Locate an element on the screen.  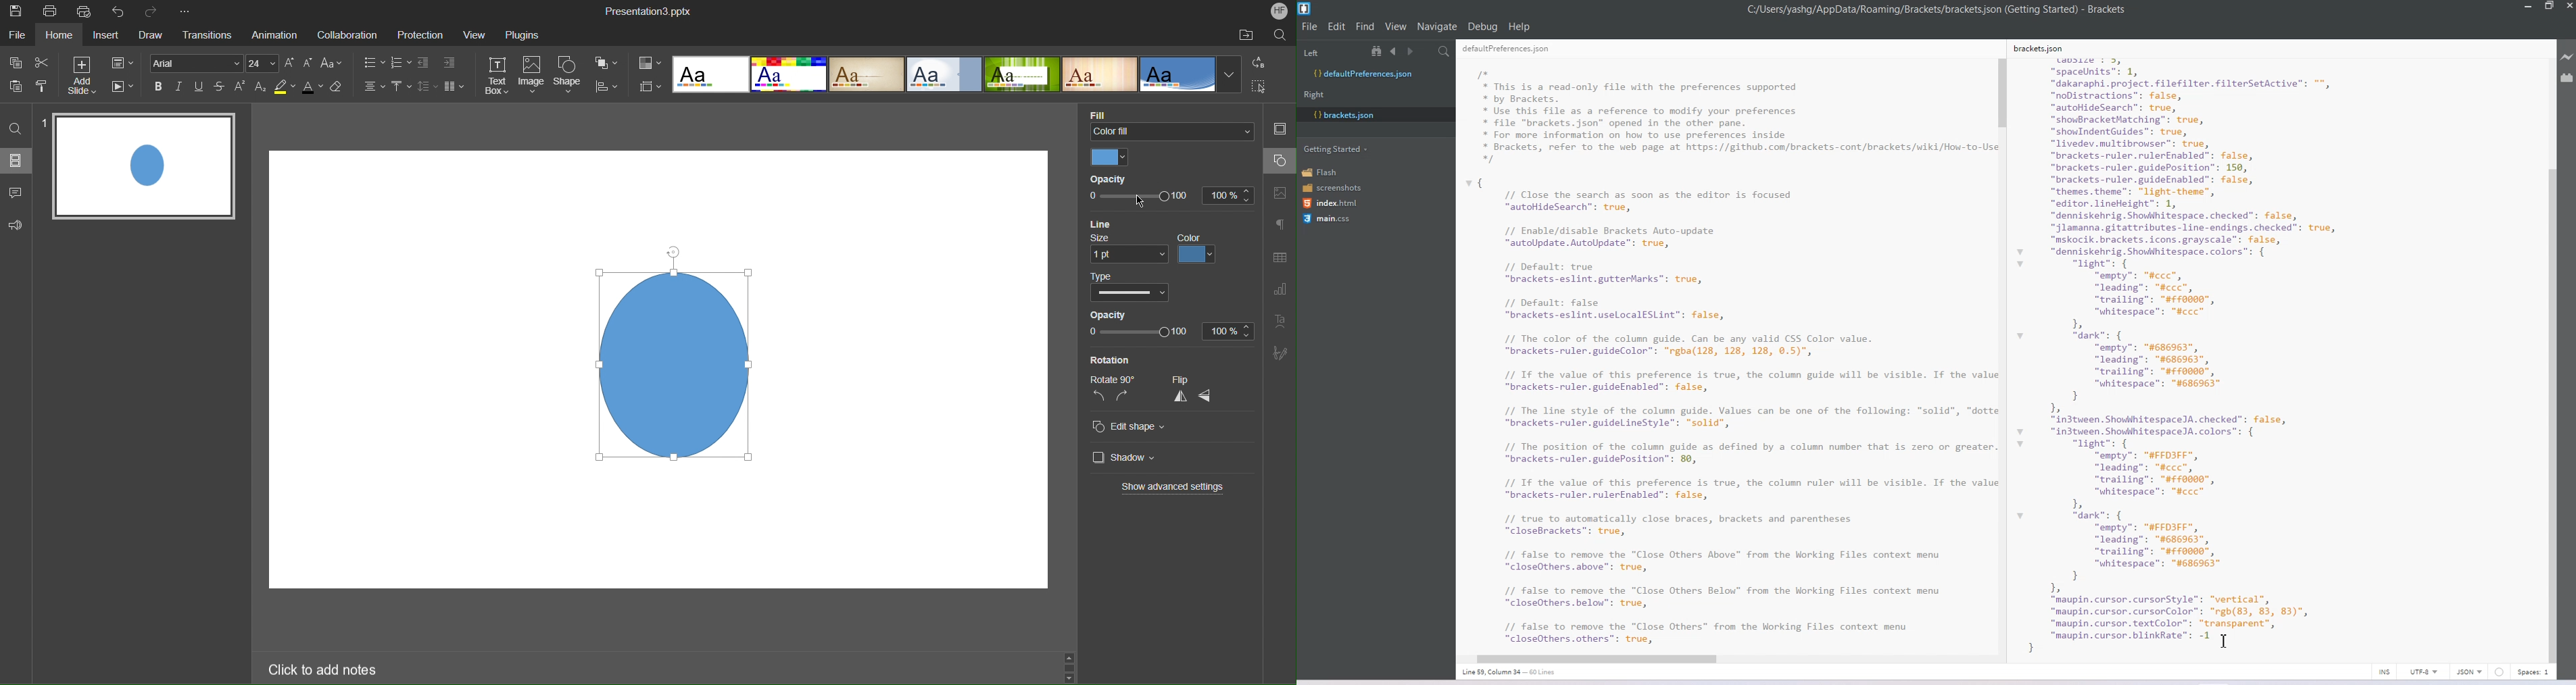
Edit is located at coordinates (1338, 26).